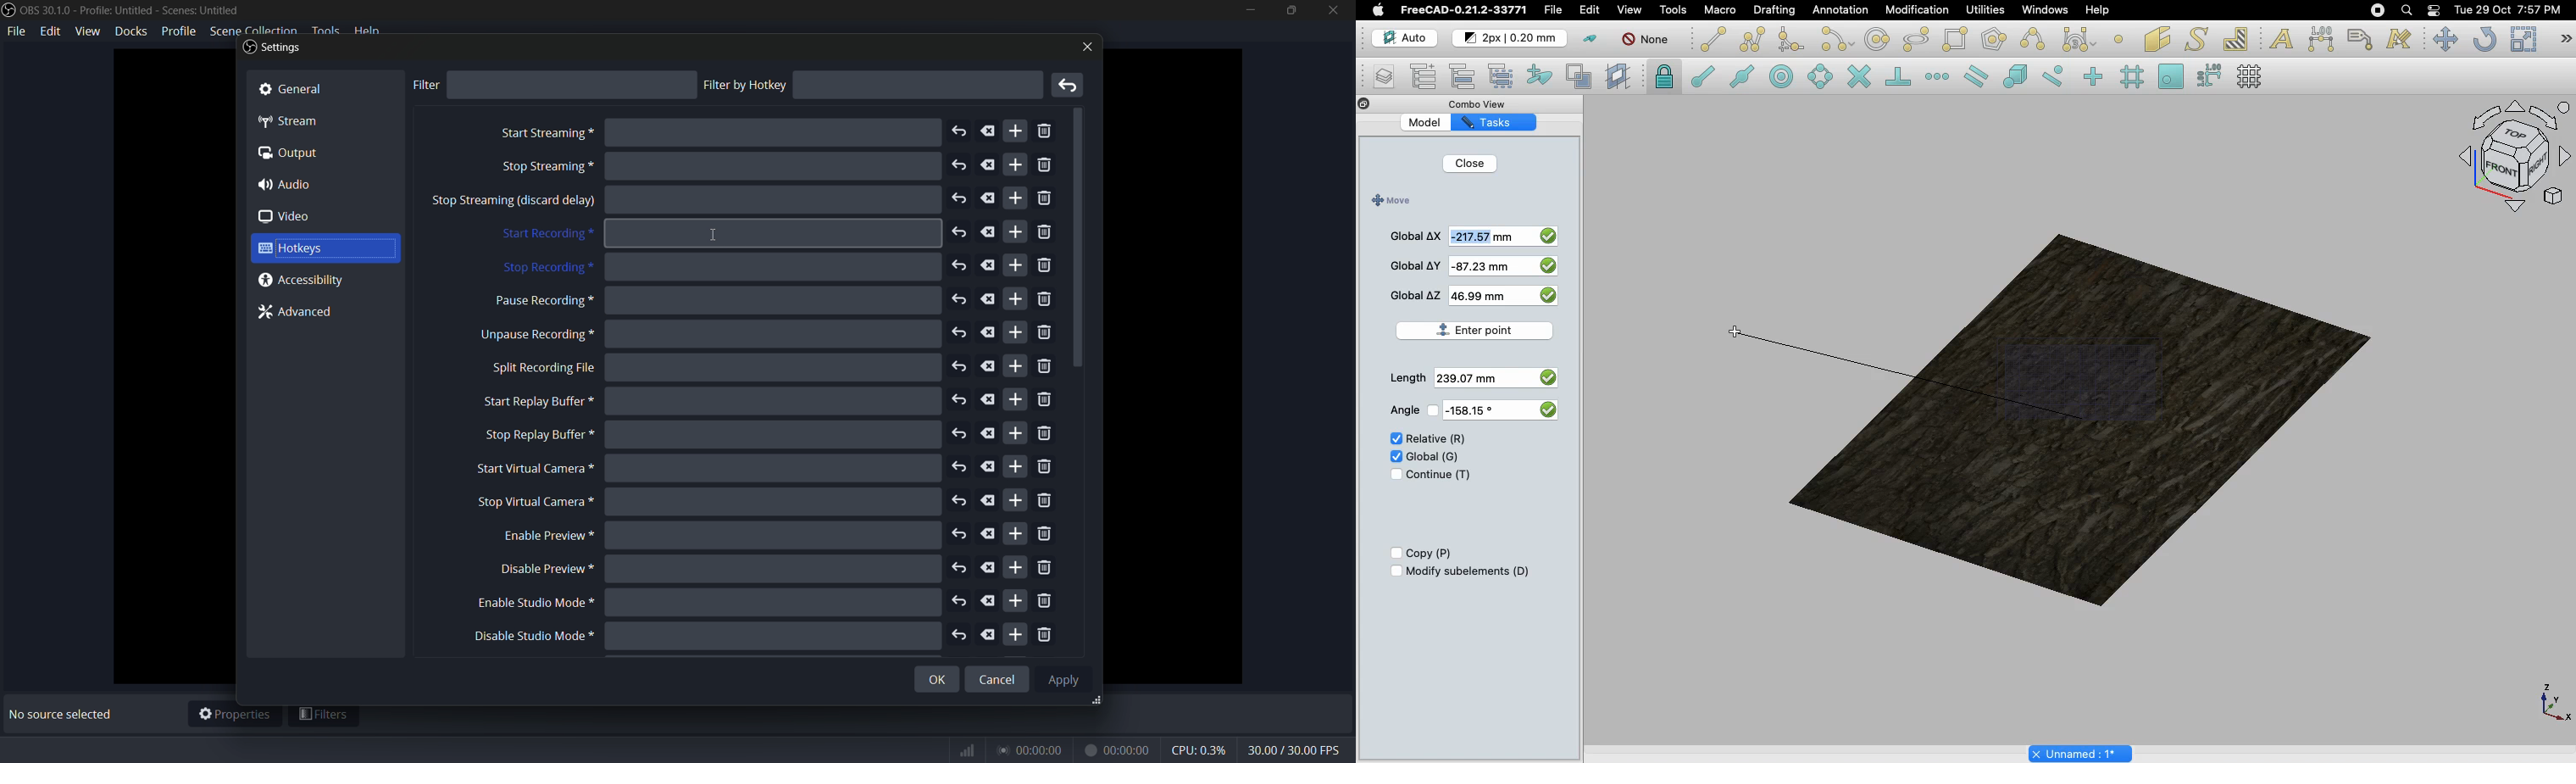 This screenshot has height=784, width=2576. Describe the element at coordinates (1334, 10) in the screenshot. I see `close app` at that location.